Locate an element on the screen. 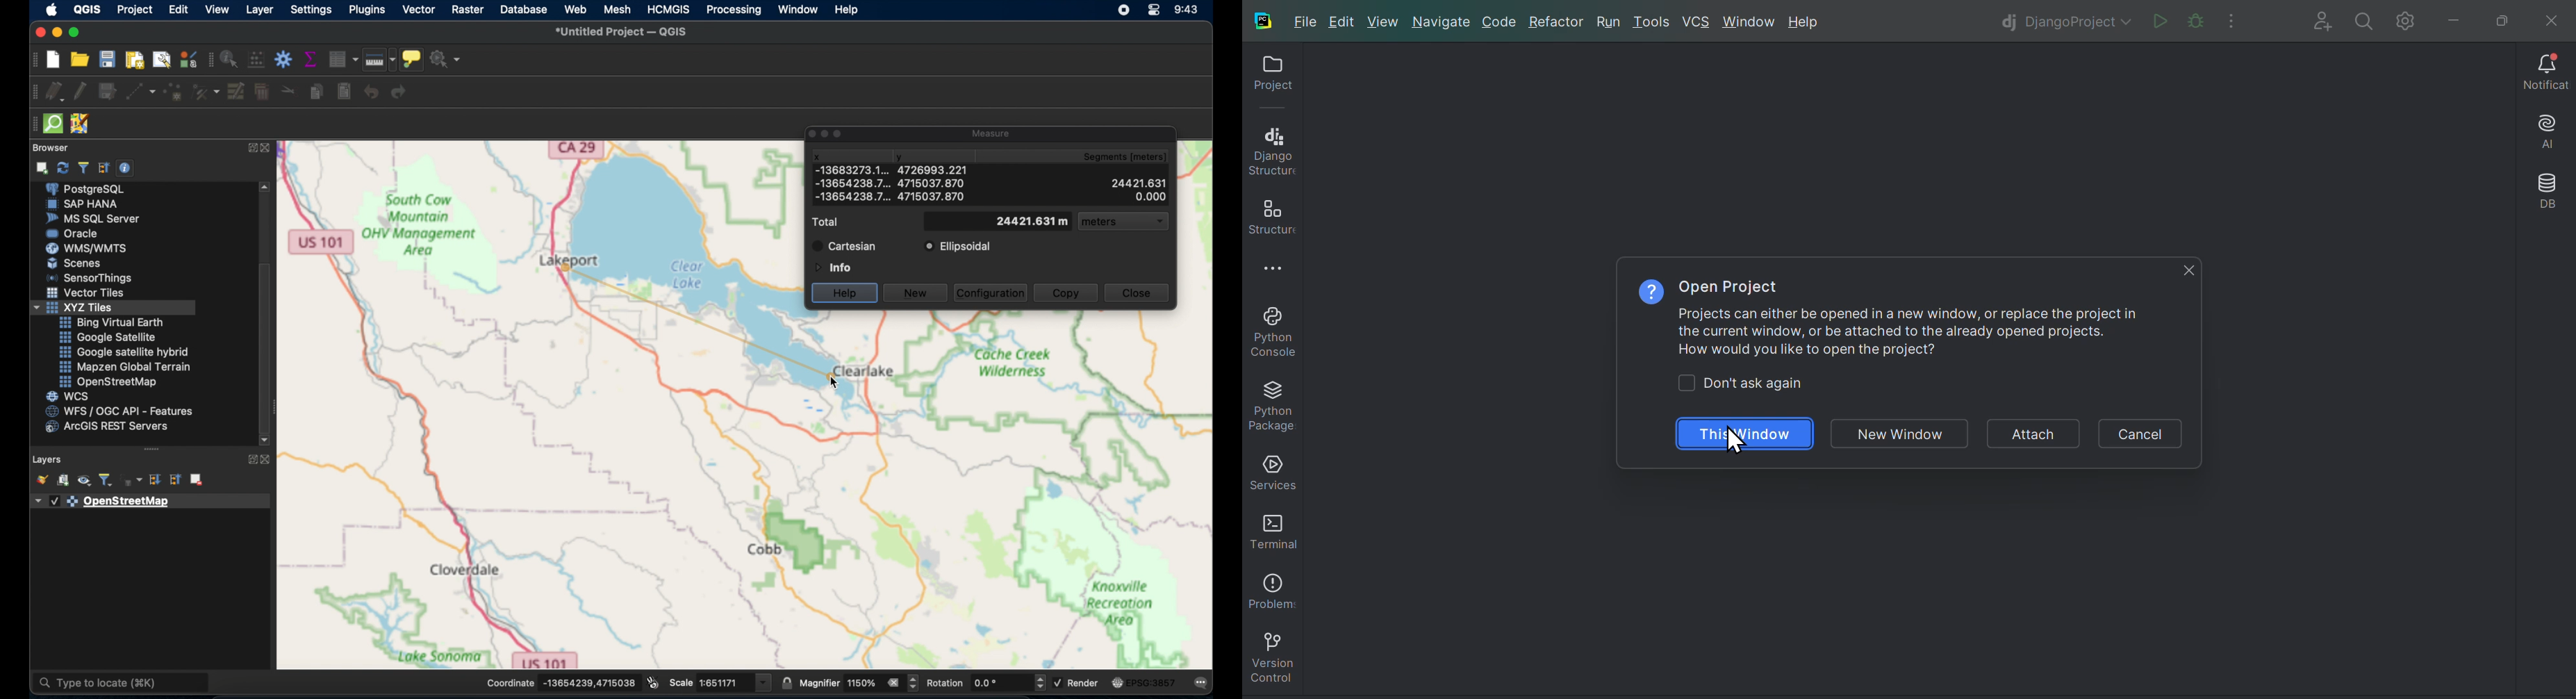  xyzzy tiles is located at coordinates (113, 308).